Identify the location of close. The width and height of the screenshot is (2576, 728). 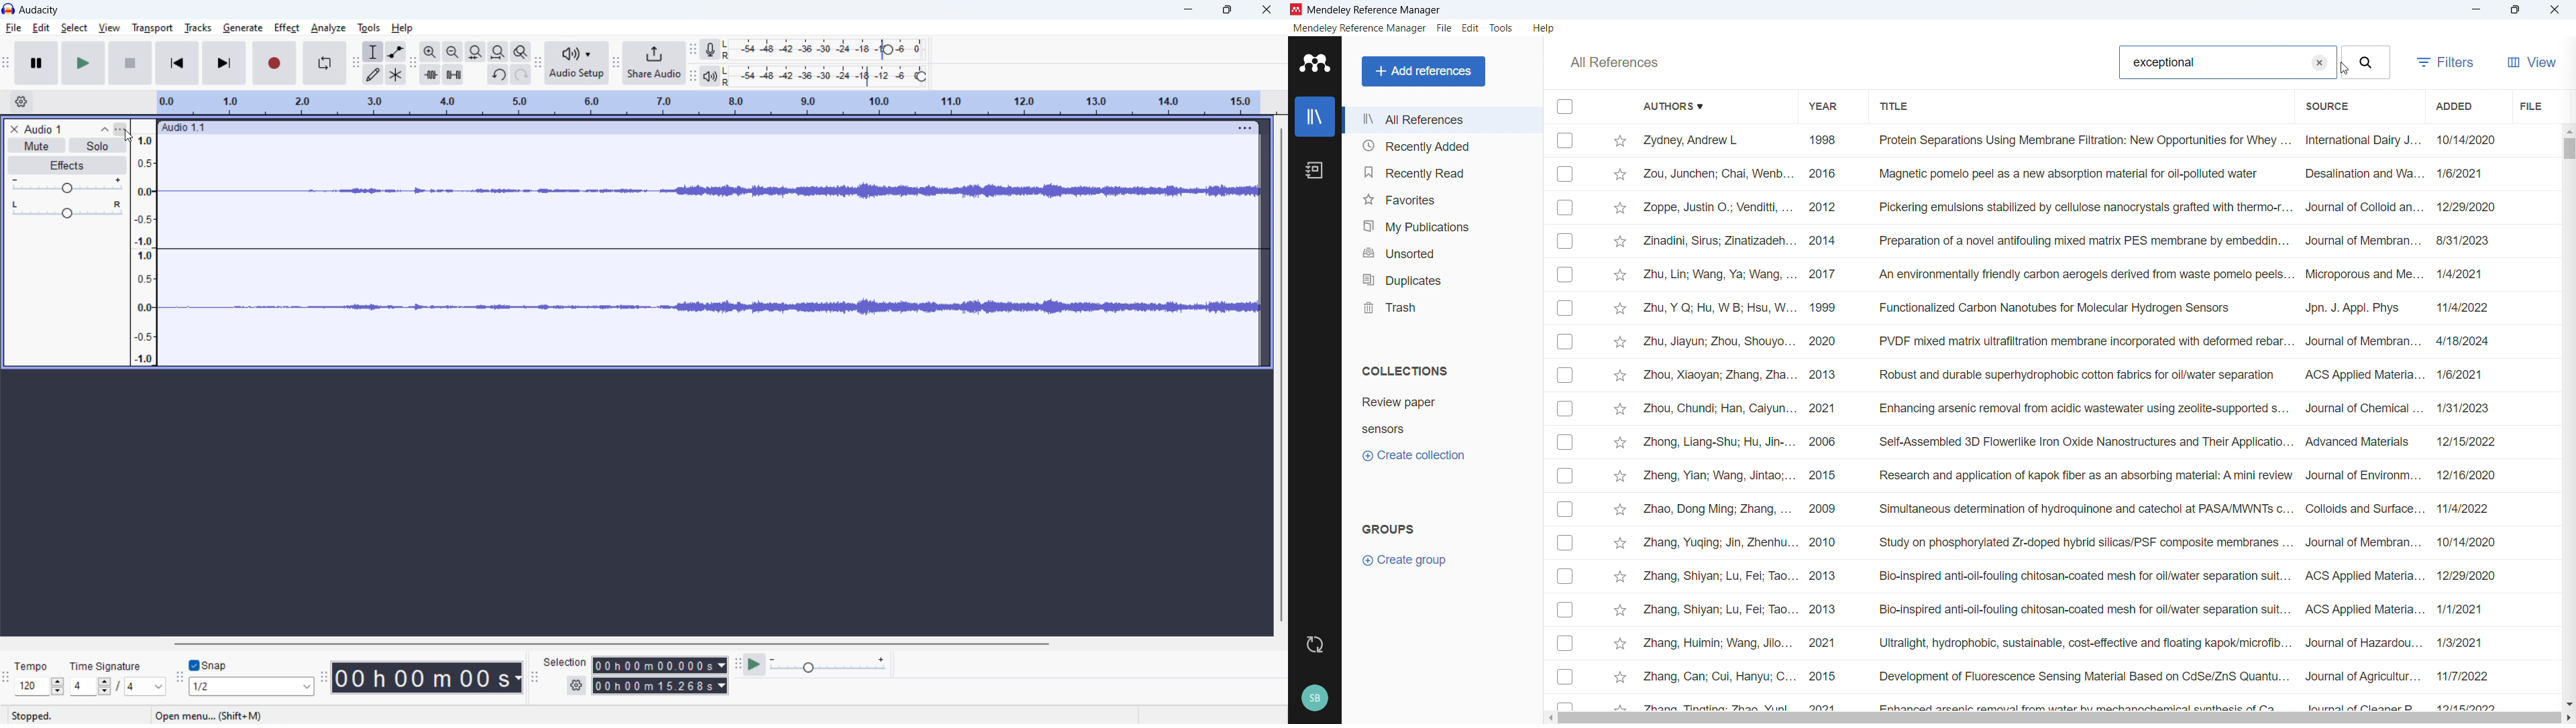
(1266, 9).